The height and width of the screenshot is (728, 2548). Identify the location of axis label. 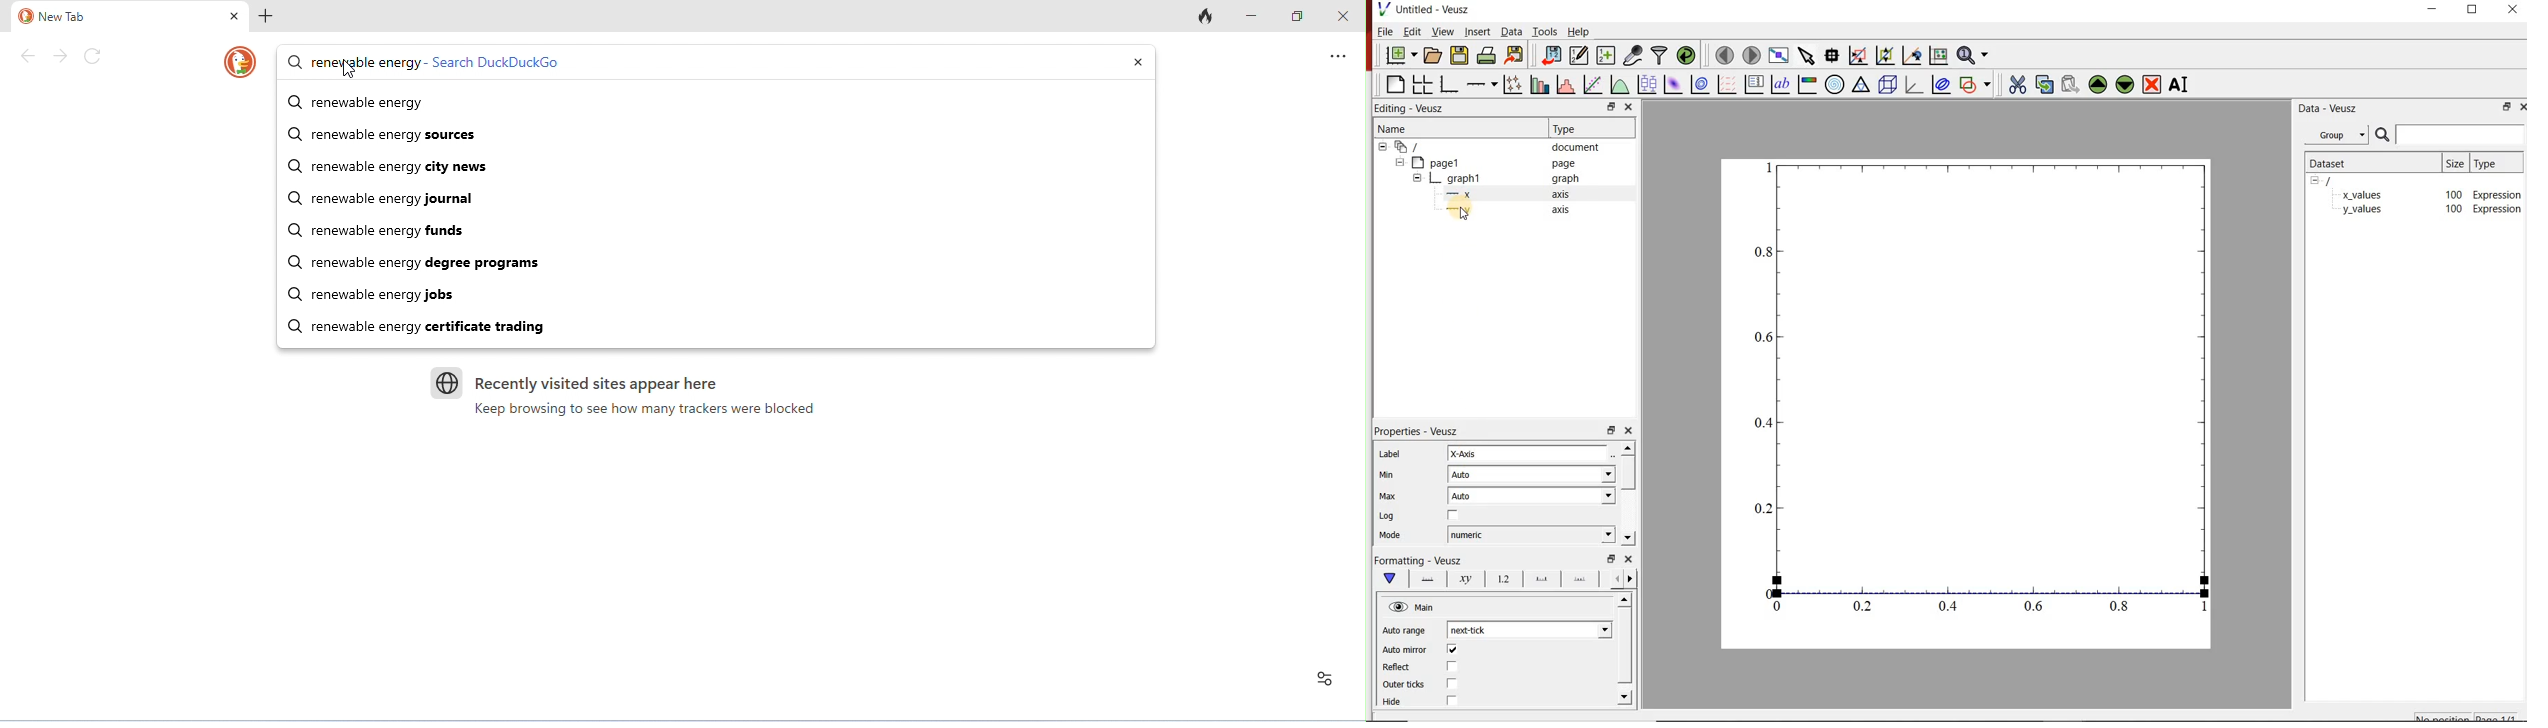
(1467, 580).